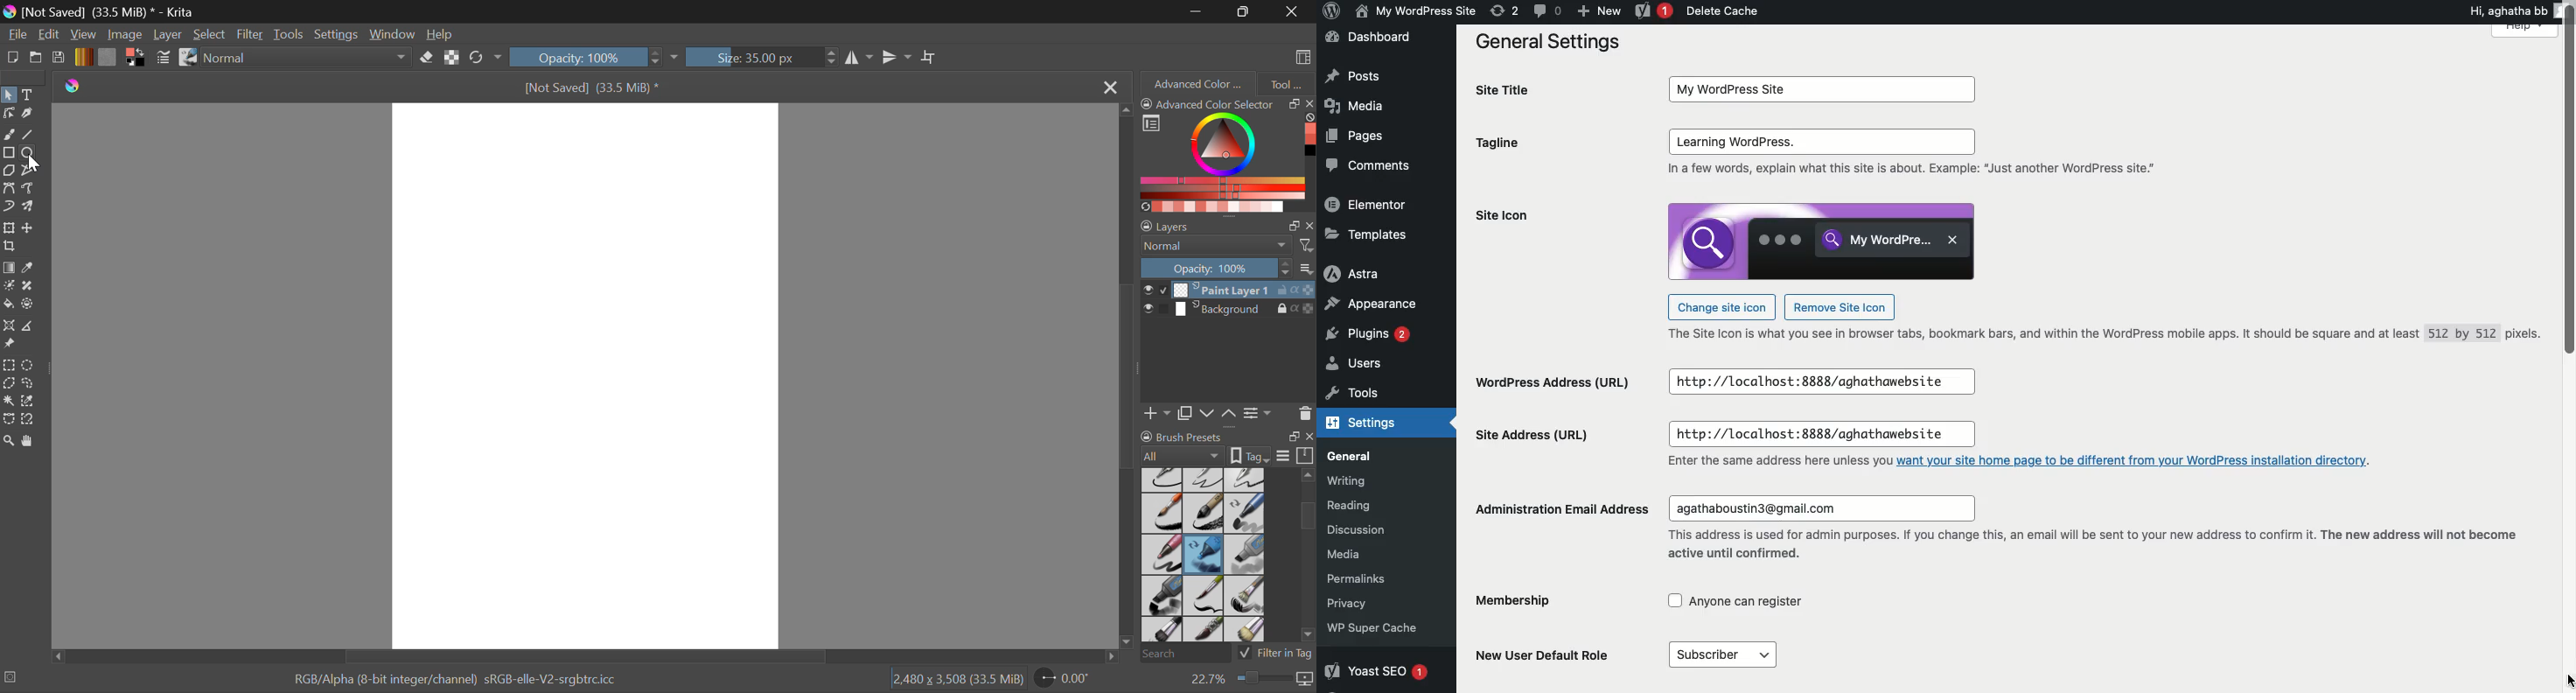  Describe the element at coordinates (1371, 238) in the screenshot. I see `Templates` at that location.